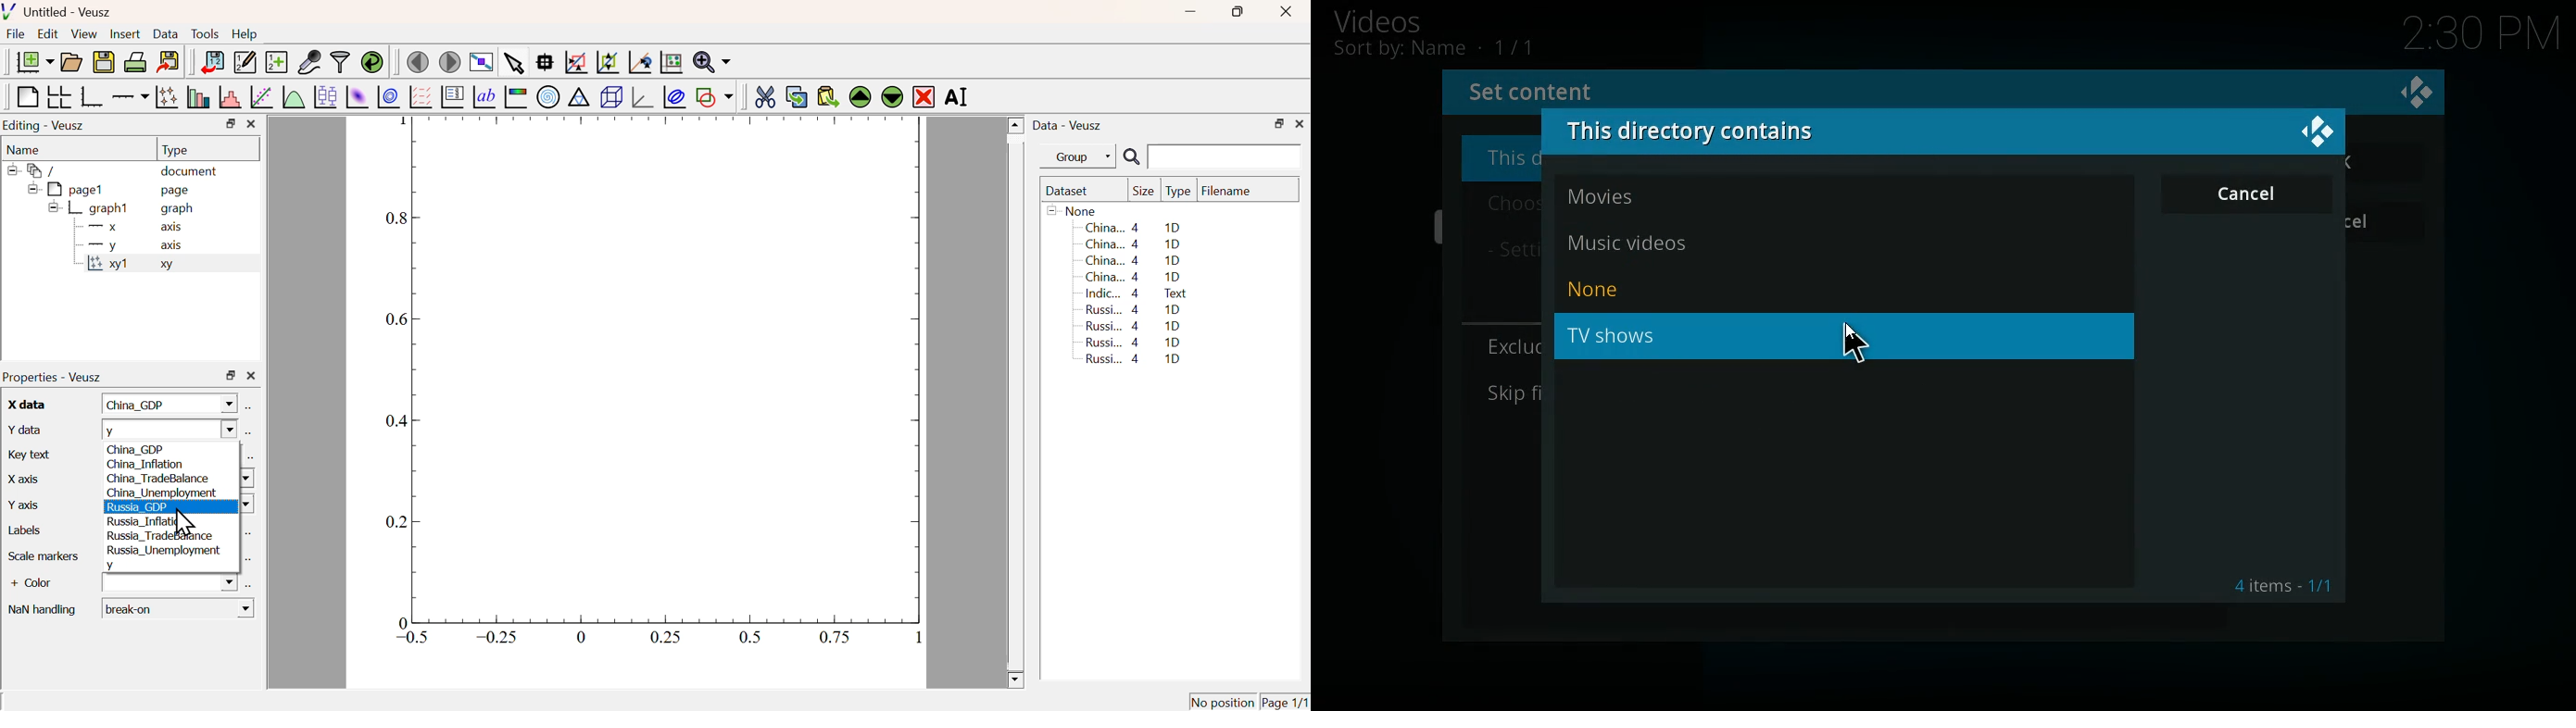 This screenshot has height=728, width=2576. Describe the element at coordinates (186, 523) in the screenshot. I see `Cursor` at that location.